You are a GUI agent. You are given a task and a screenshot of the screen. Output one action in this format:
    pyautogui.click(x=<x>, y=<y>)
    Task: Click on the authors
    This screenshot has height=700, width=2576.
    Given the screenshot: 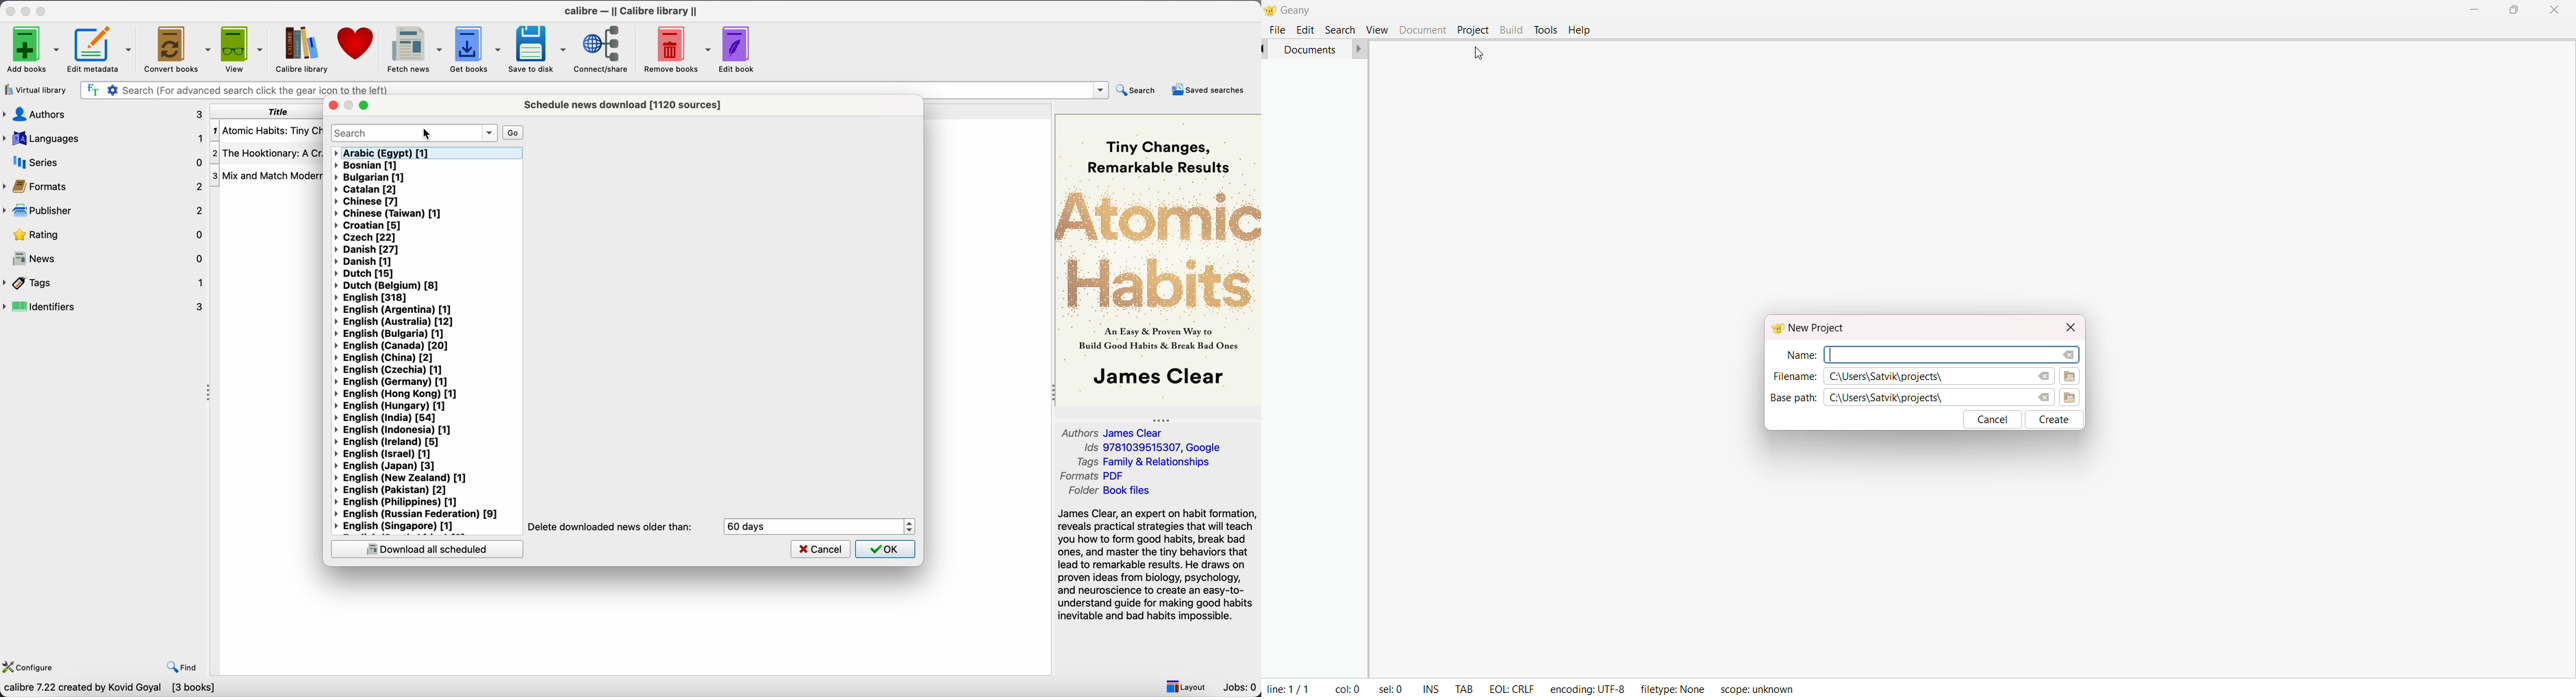 What is the action you would take?
    pyautogui.click(x=104, y=115)
    